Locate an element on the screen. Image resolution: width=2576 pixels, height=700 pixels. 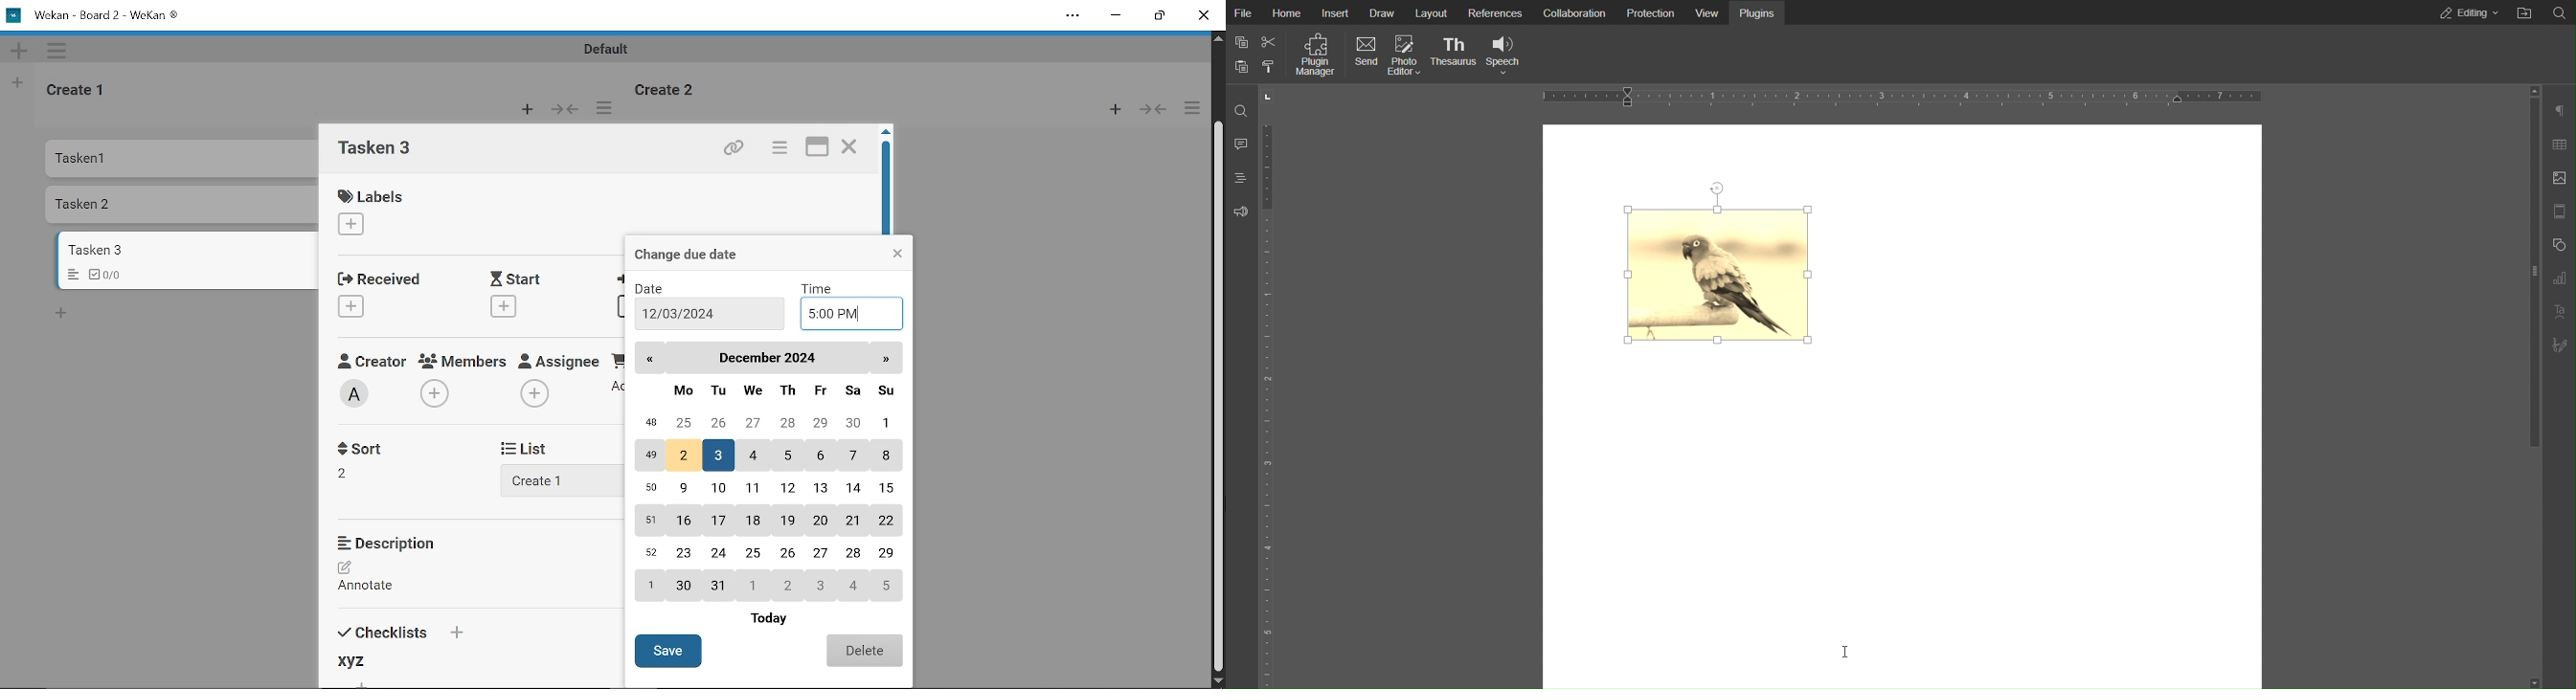
next is located at coordinates (888, 358).